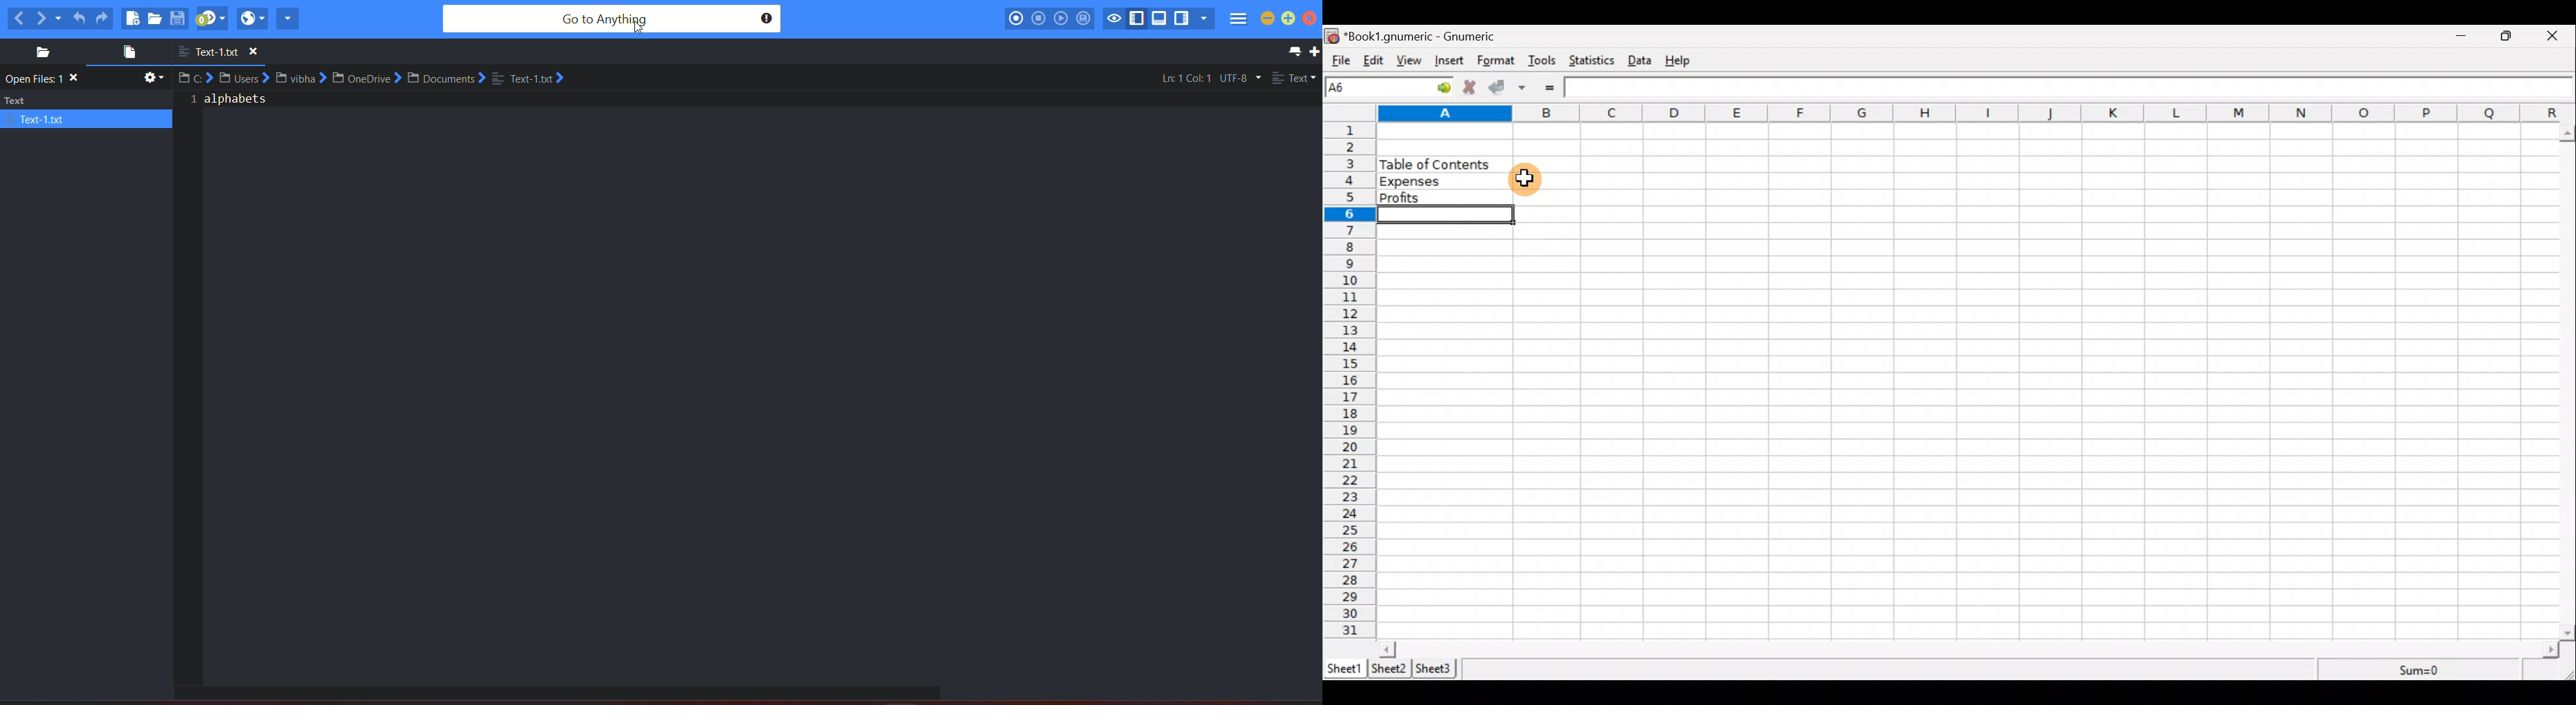  Describe the element at coordinates (1435, 669) in the screenshot. I see `Sheet 3` at that location.